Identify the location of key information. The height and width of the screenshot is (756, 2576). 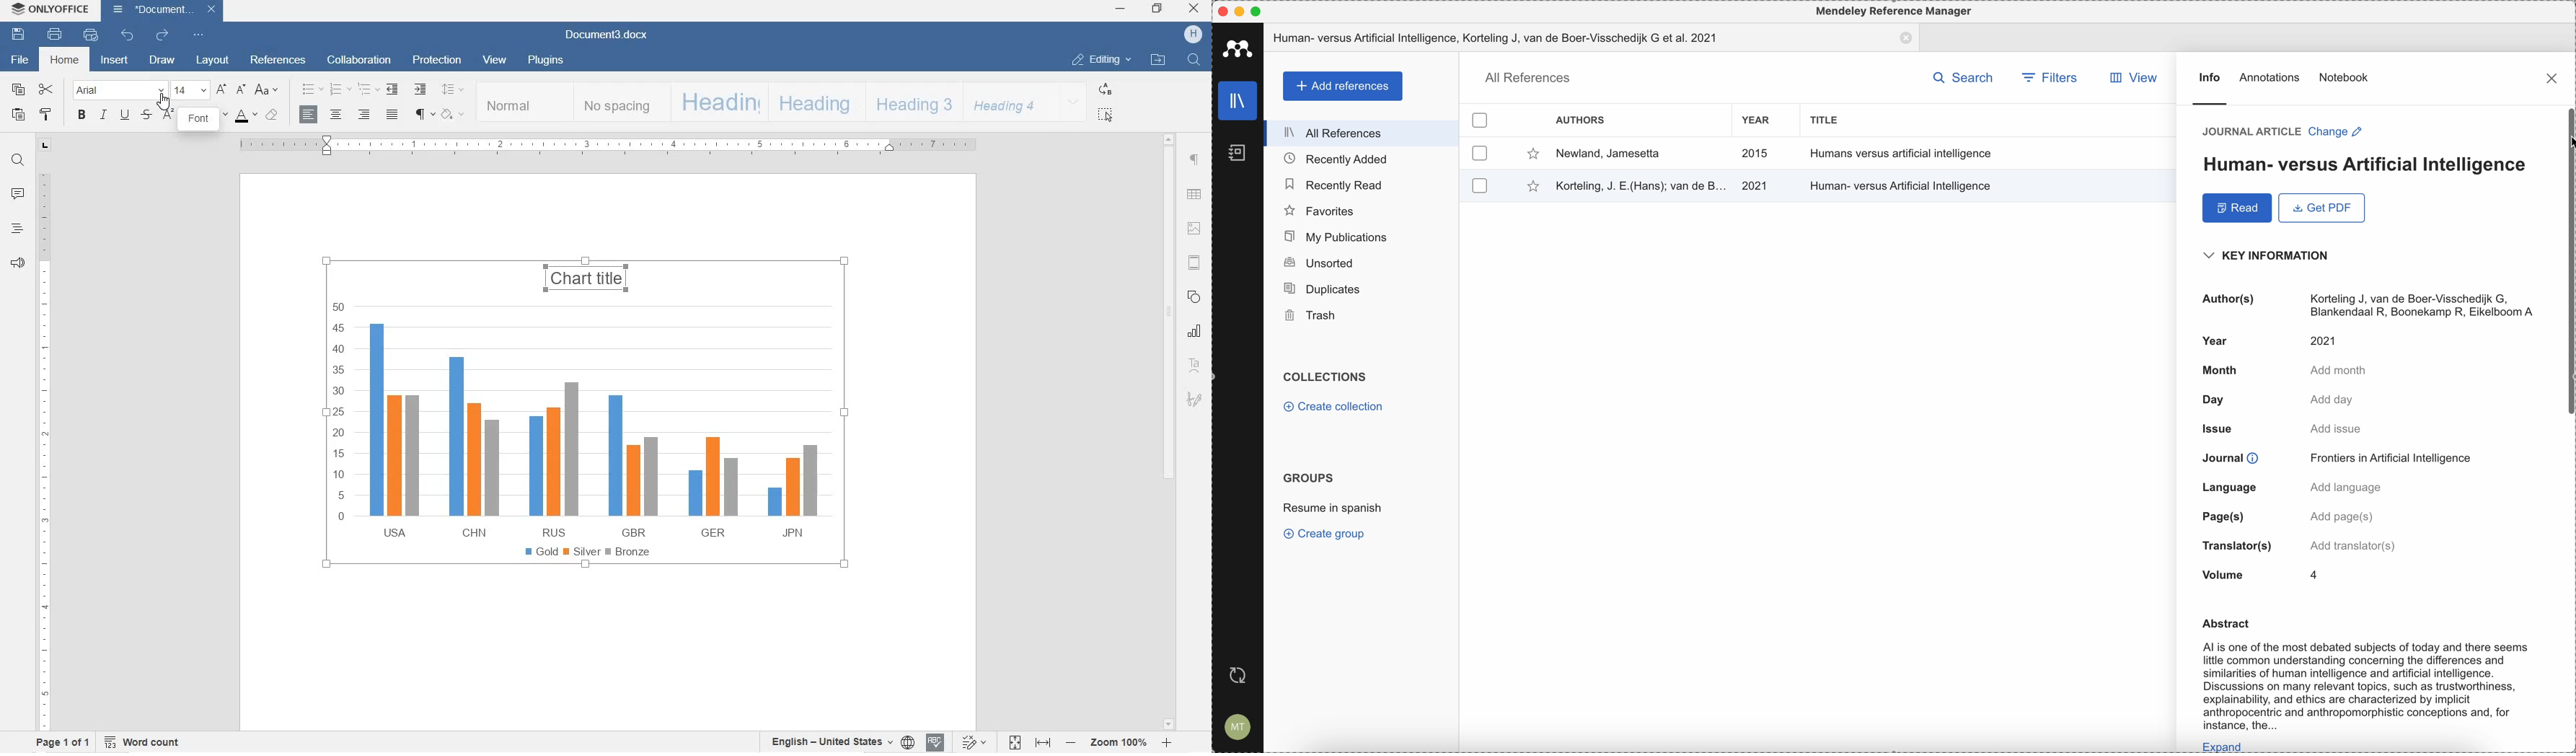
(2270, 255).